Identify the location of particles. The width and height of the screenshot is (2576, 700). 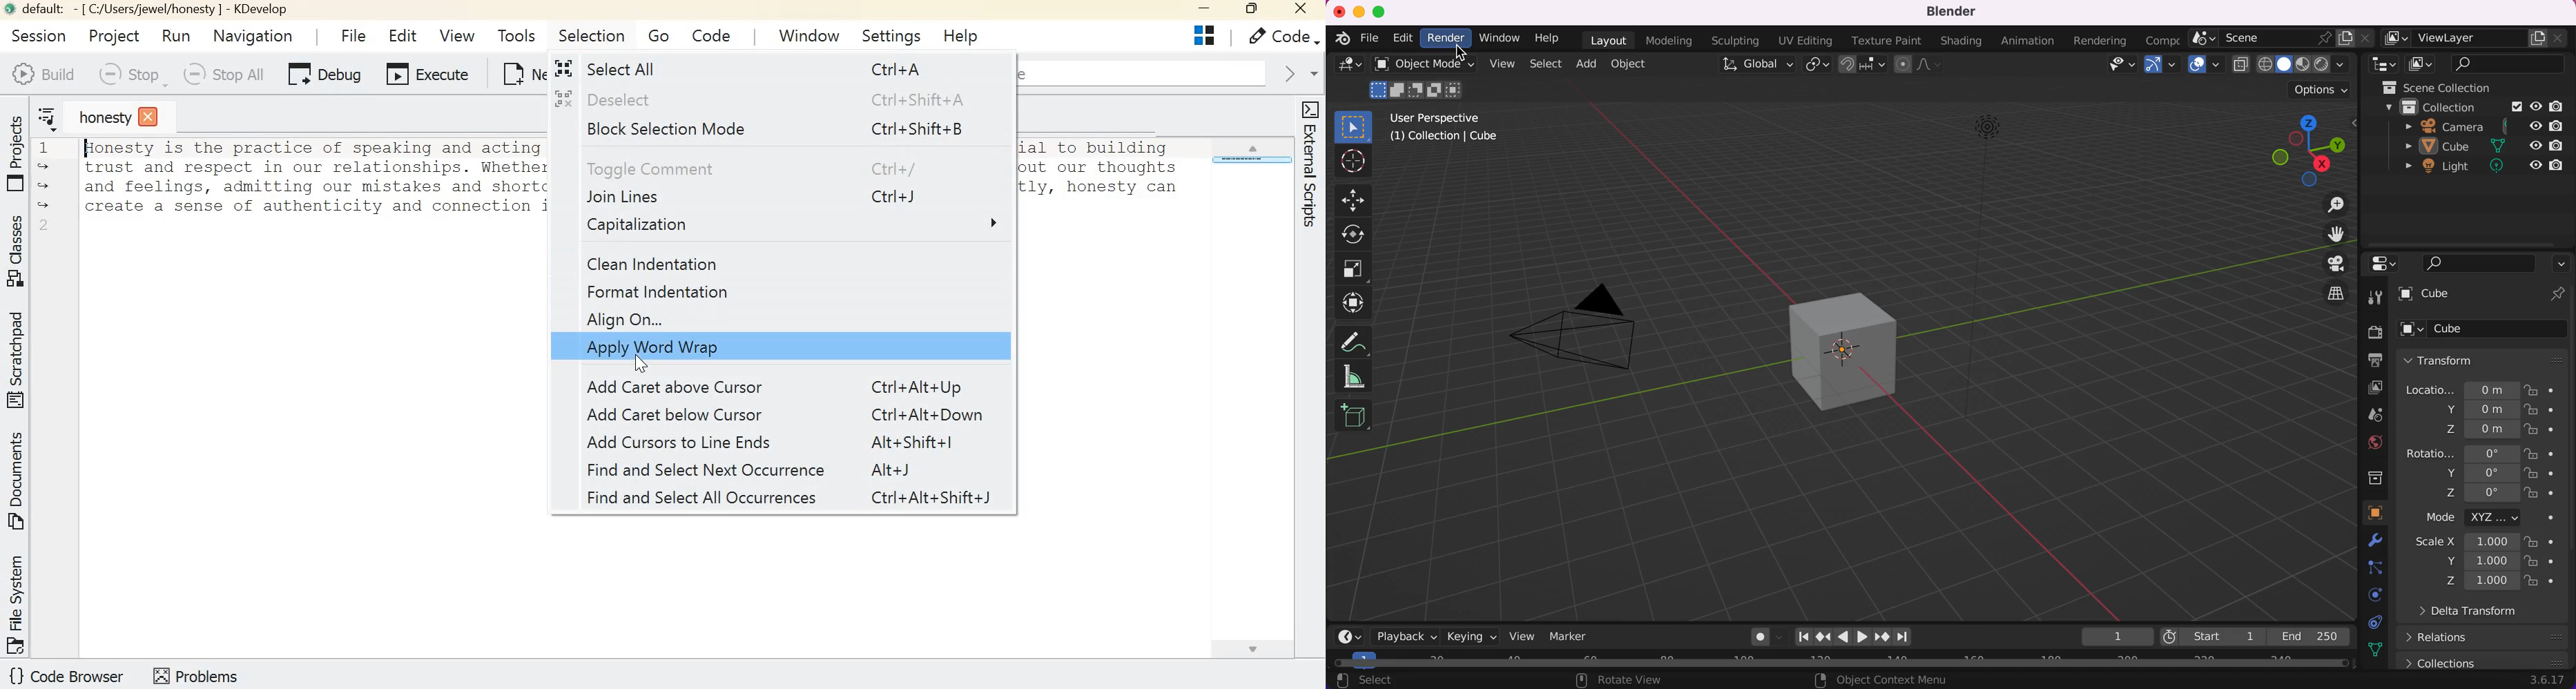
(2368, 568).